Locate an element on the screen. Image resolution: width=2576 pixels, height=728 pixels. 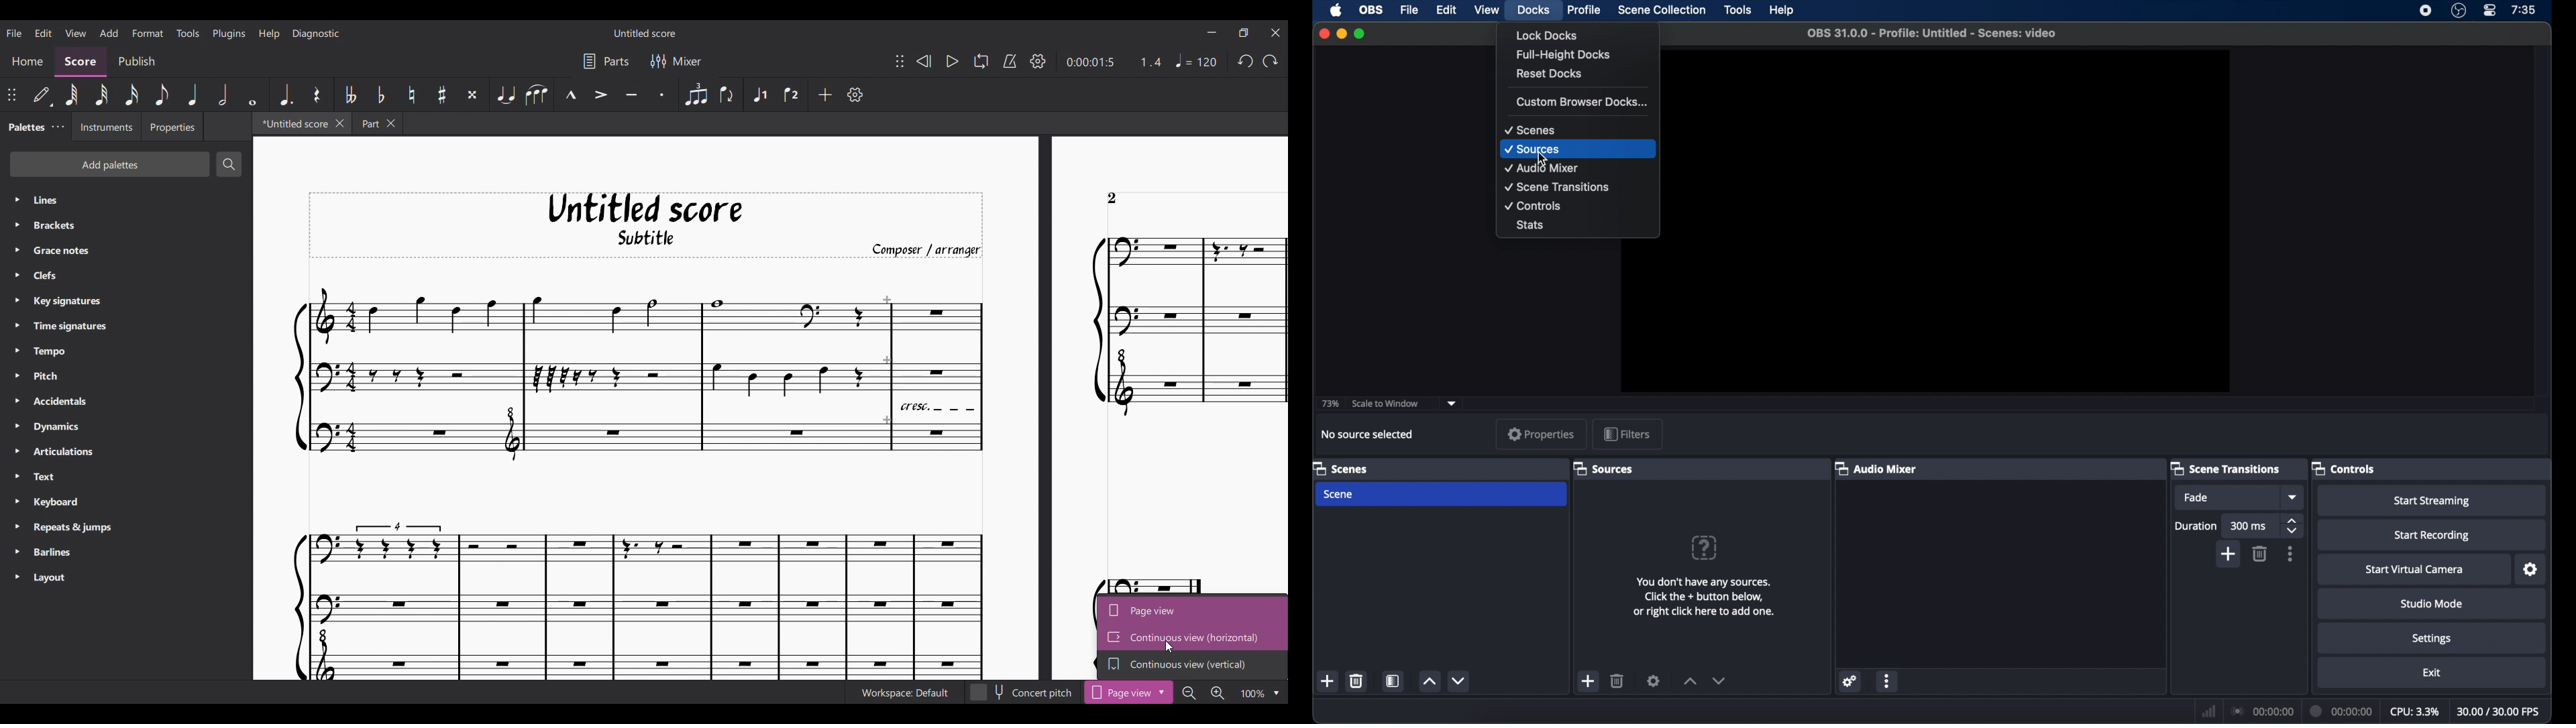
decrement is located at coordinates (1721, 681).